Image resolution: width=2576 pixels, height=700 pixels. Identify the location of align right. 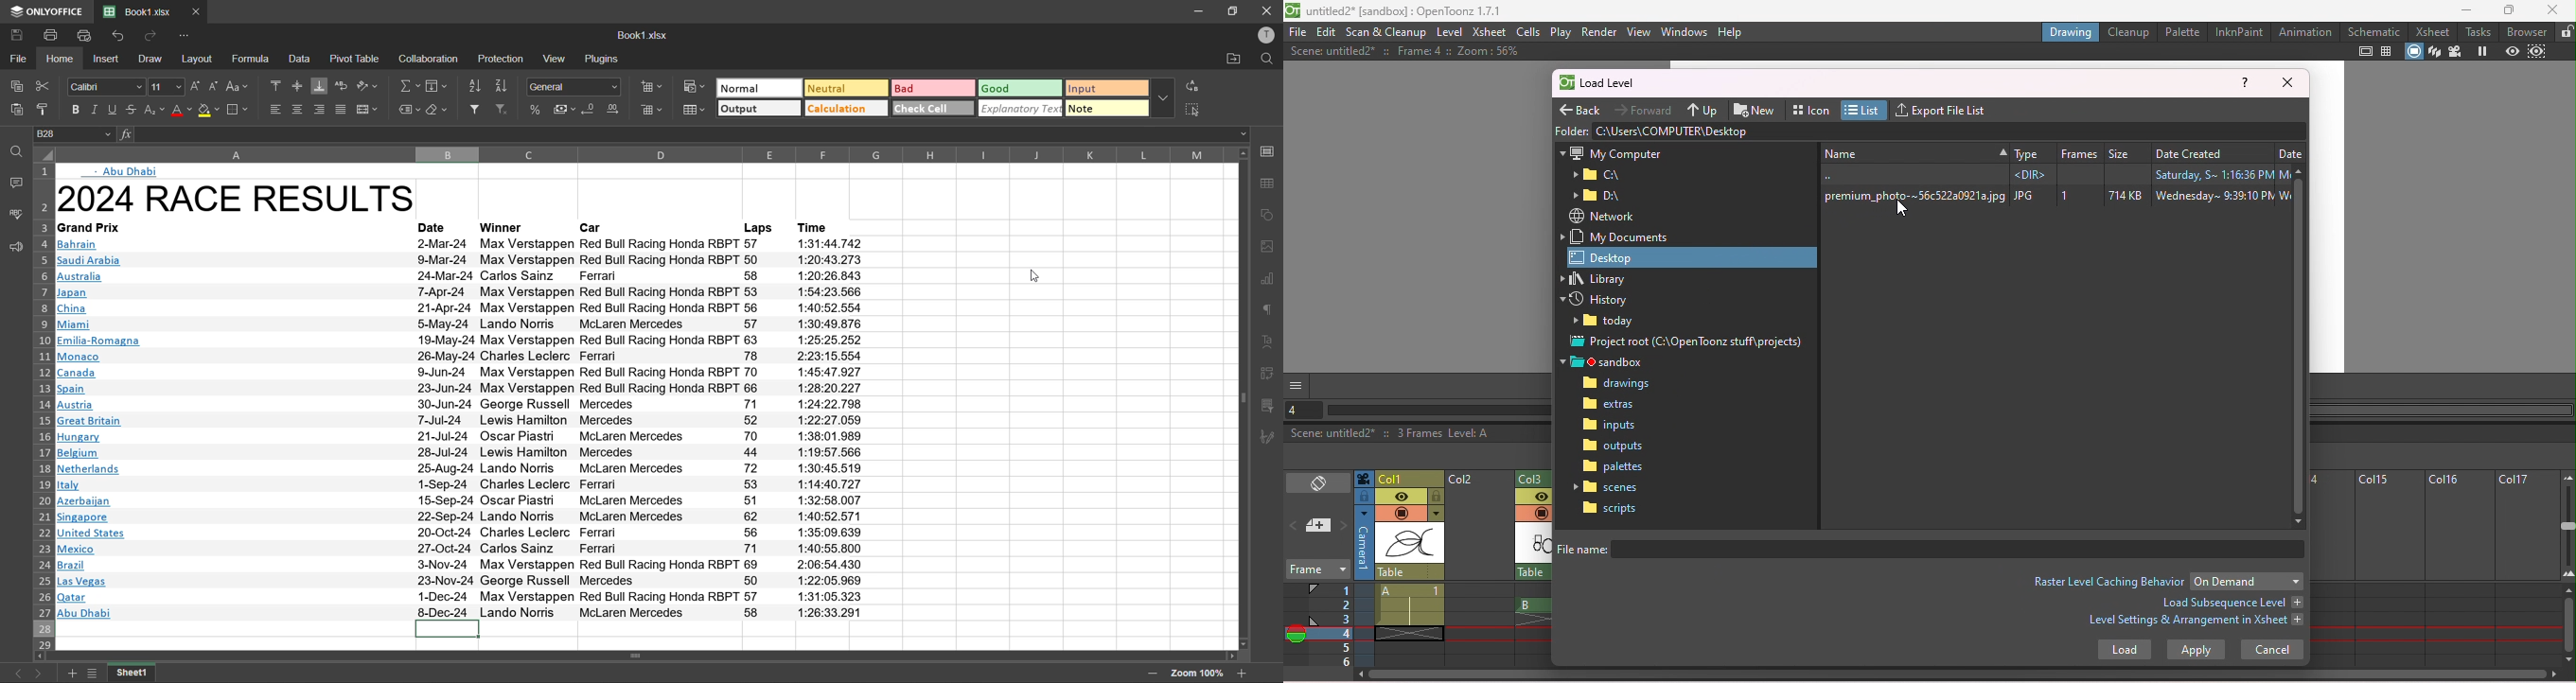
(322, 110).